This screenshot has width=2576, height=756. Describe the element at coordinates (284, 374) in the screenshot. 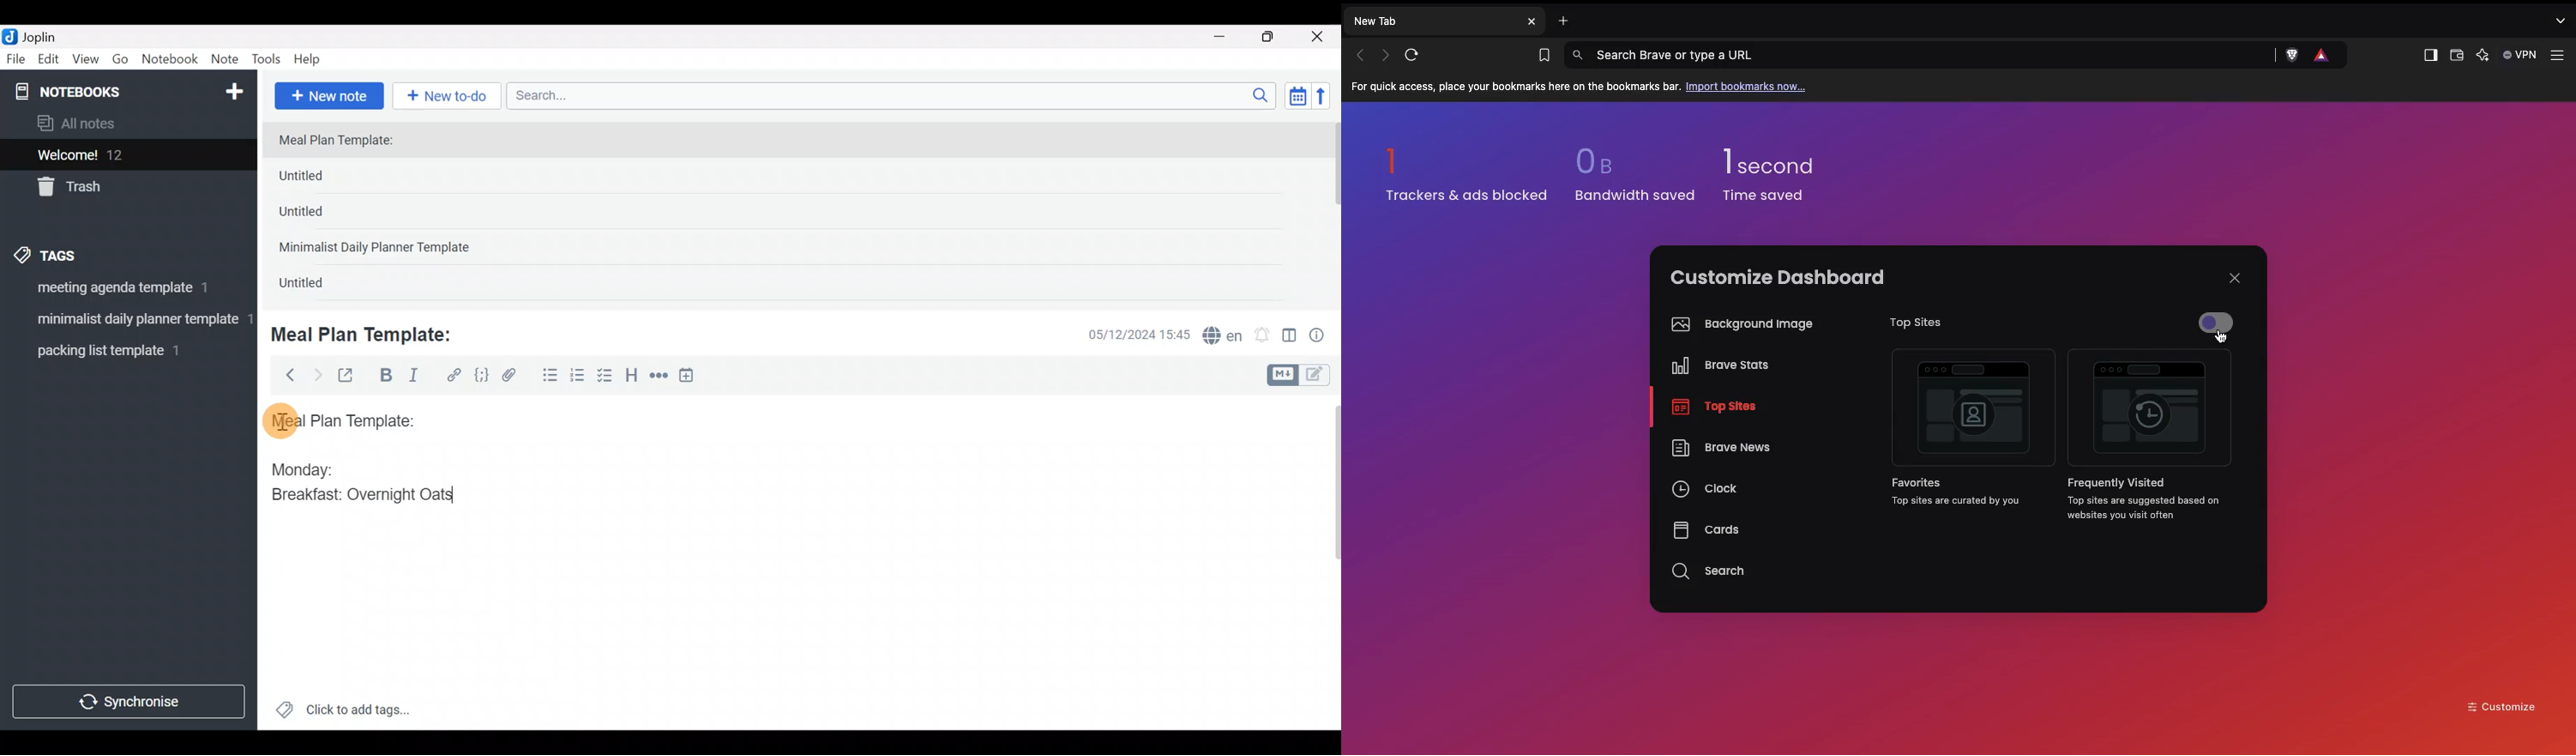

I see `Back` at that location.